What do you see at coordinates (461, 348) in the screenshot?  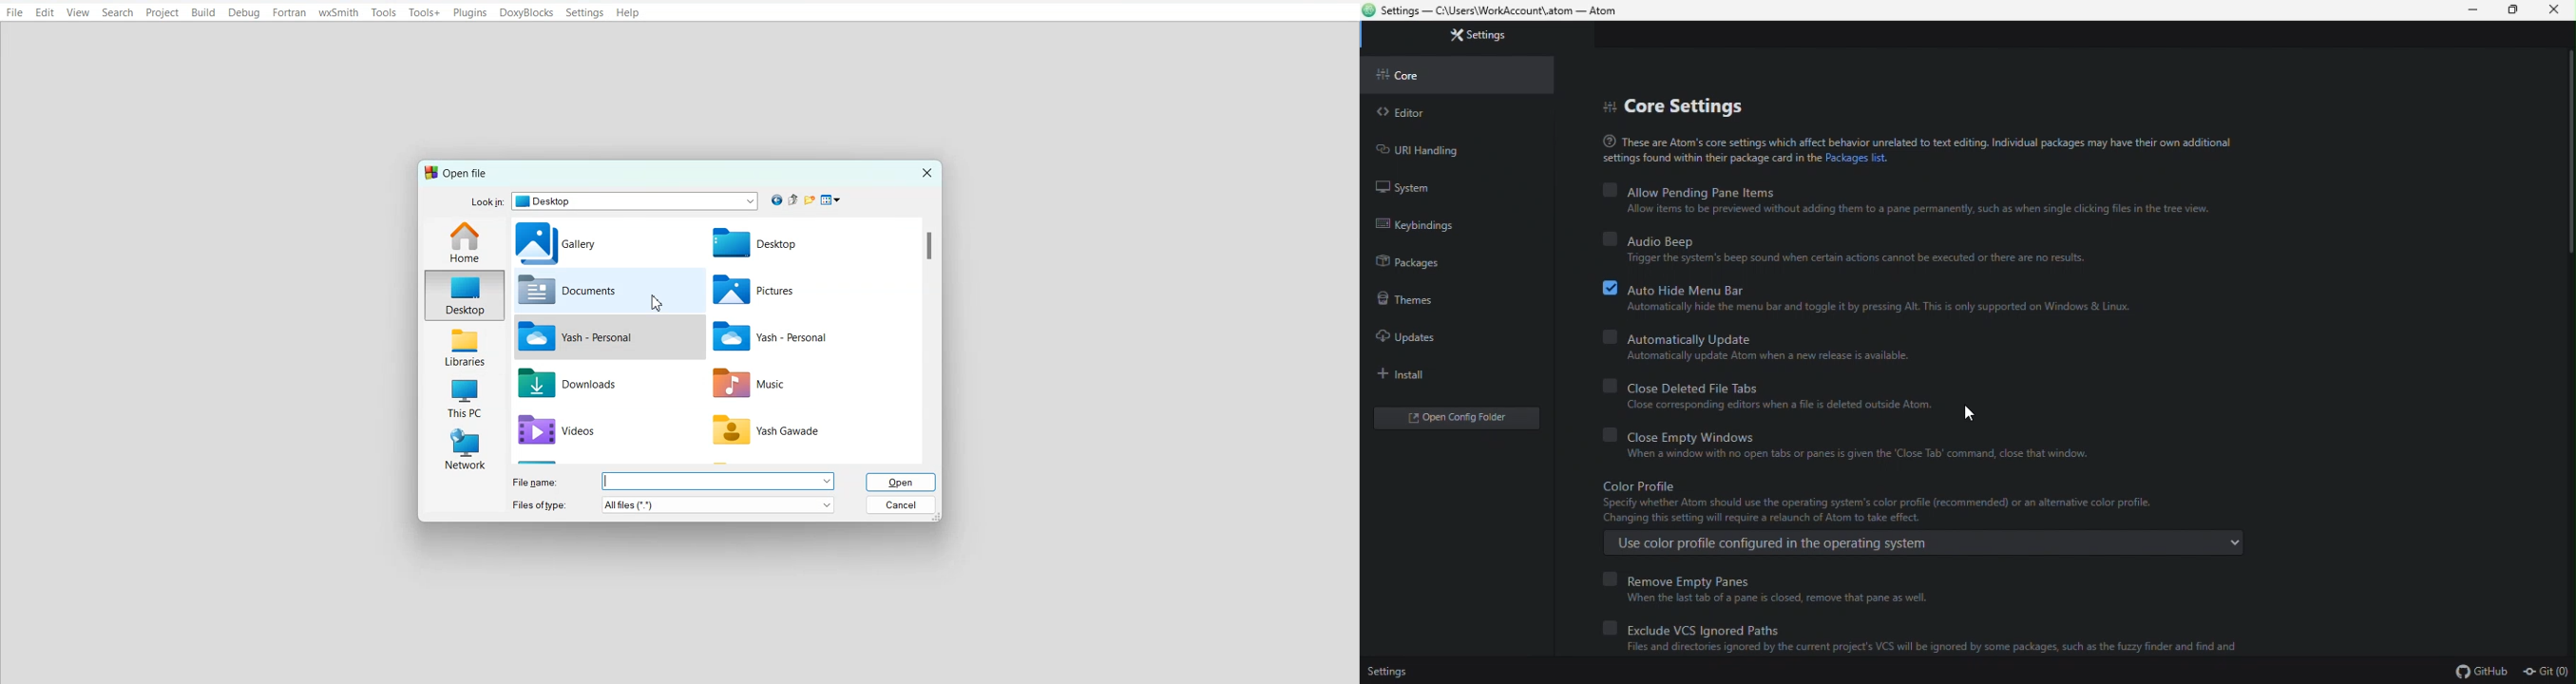 I see `Libraries` at bounding box center [461, 348].